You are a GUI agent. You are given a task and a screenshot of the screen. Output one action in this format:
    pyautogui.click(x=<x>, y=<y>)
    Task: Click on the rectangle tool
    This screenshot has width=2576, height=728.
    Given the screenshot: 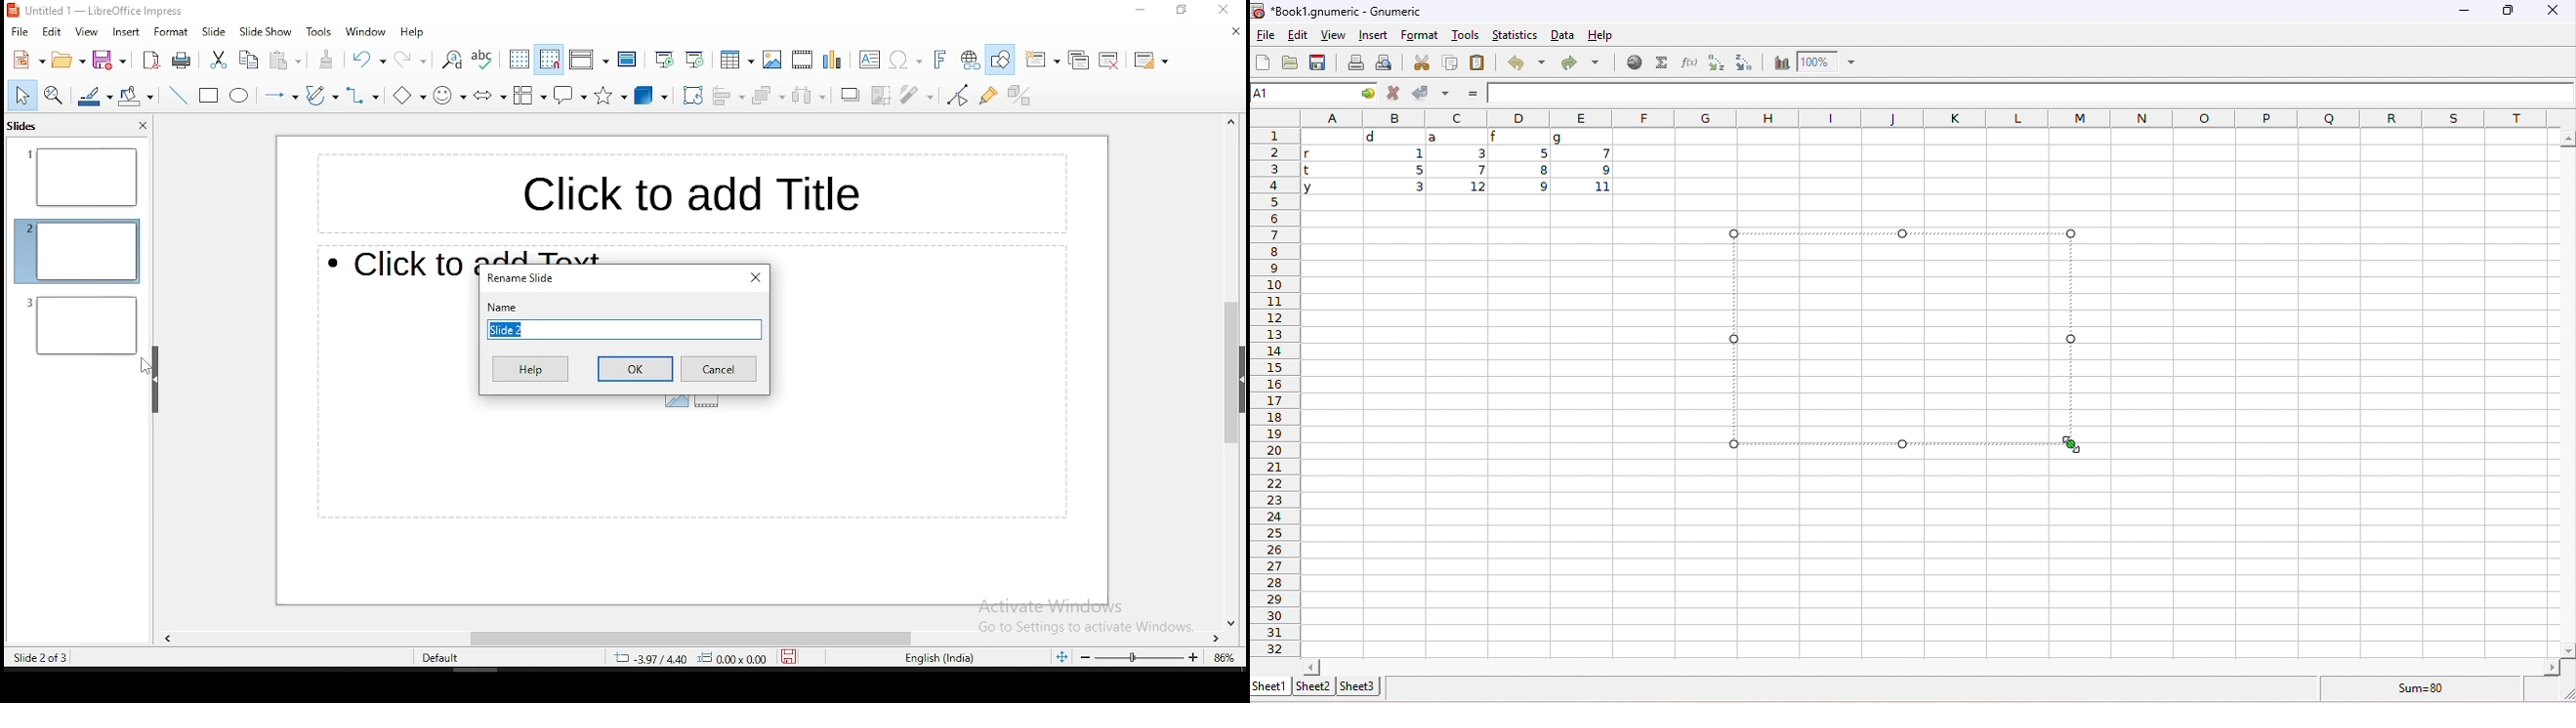 What is the action you would take?
    pyautogui.click(x=207, y=96)
    